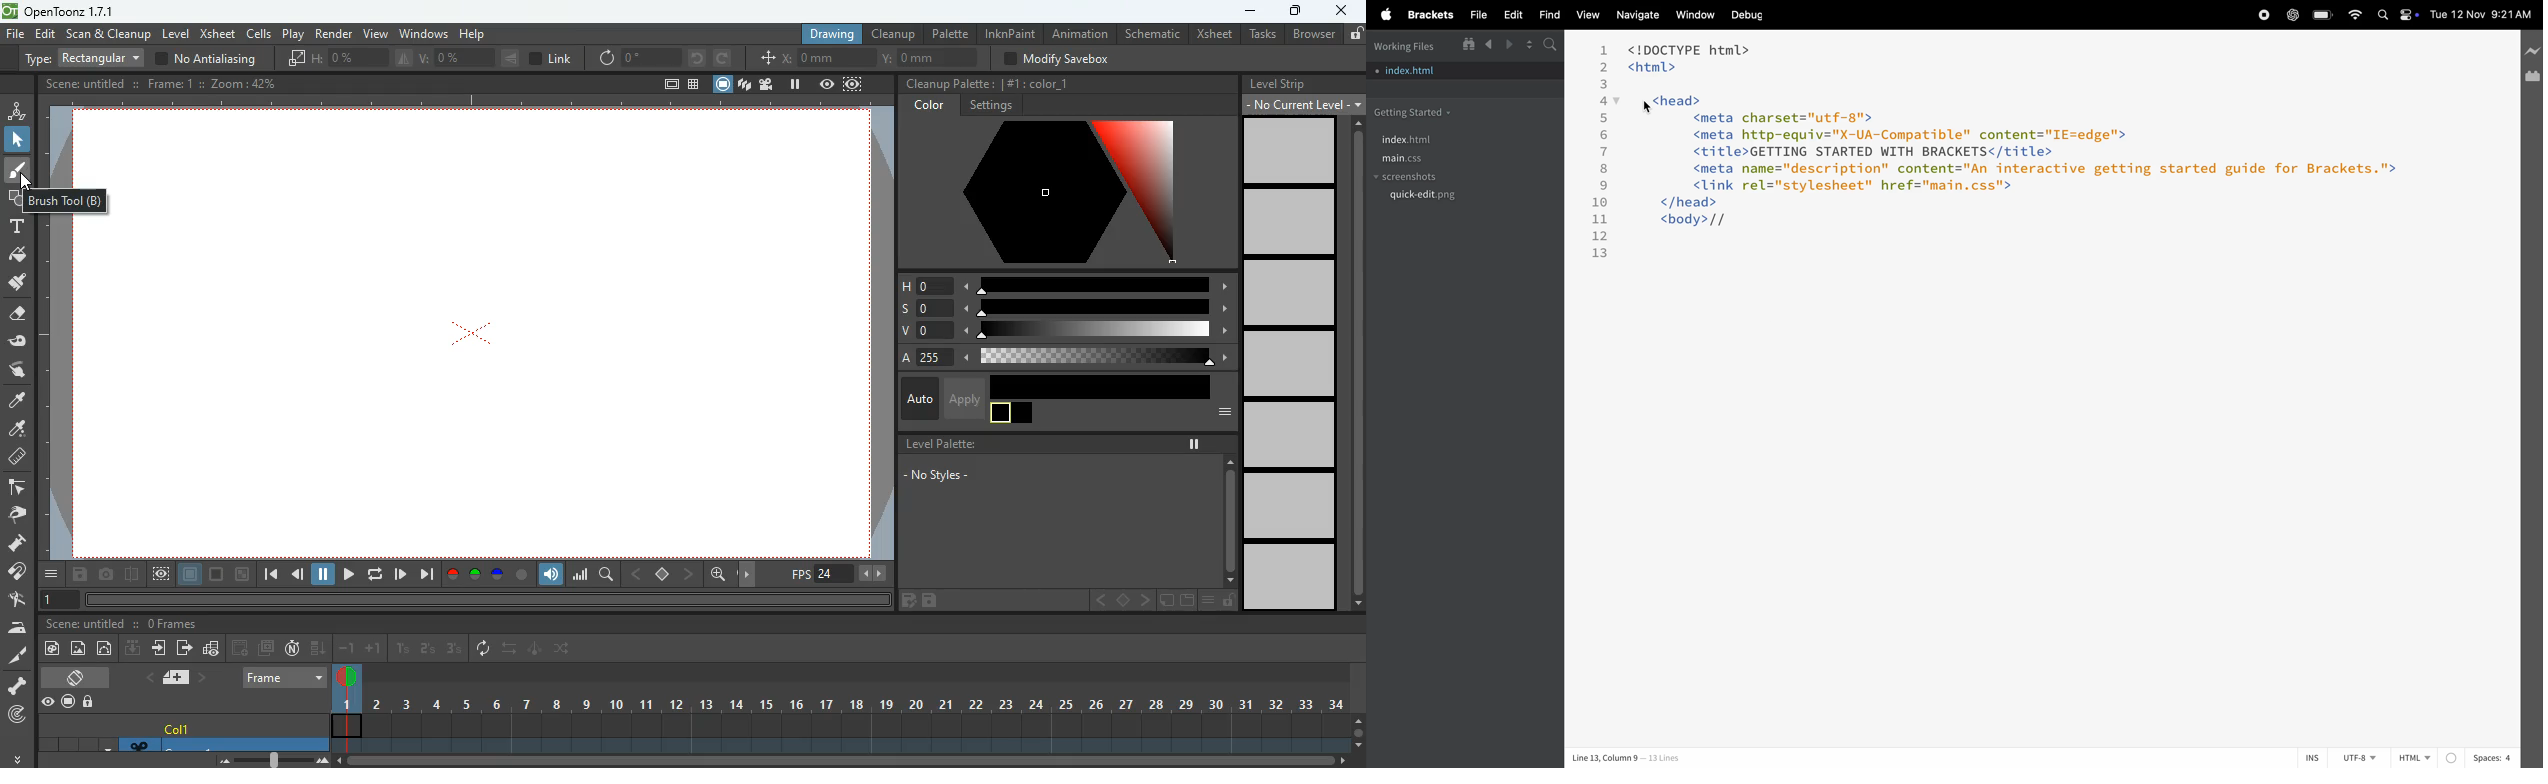 This screenshot has height=784, width=2548. What do you see at coordinates (347, 647) in the screenshot?
I see `-1` at bounding box center [347, 647].